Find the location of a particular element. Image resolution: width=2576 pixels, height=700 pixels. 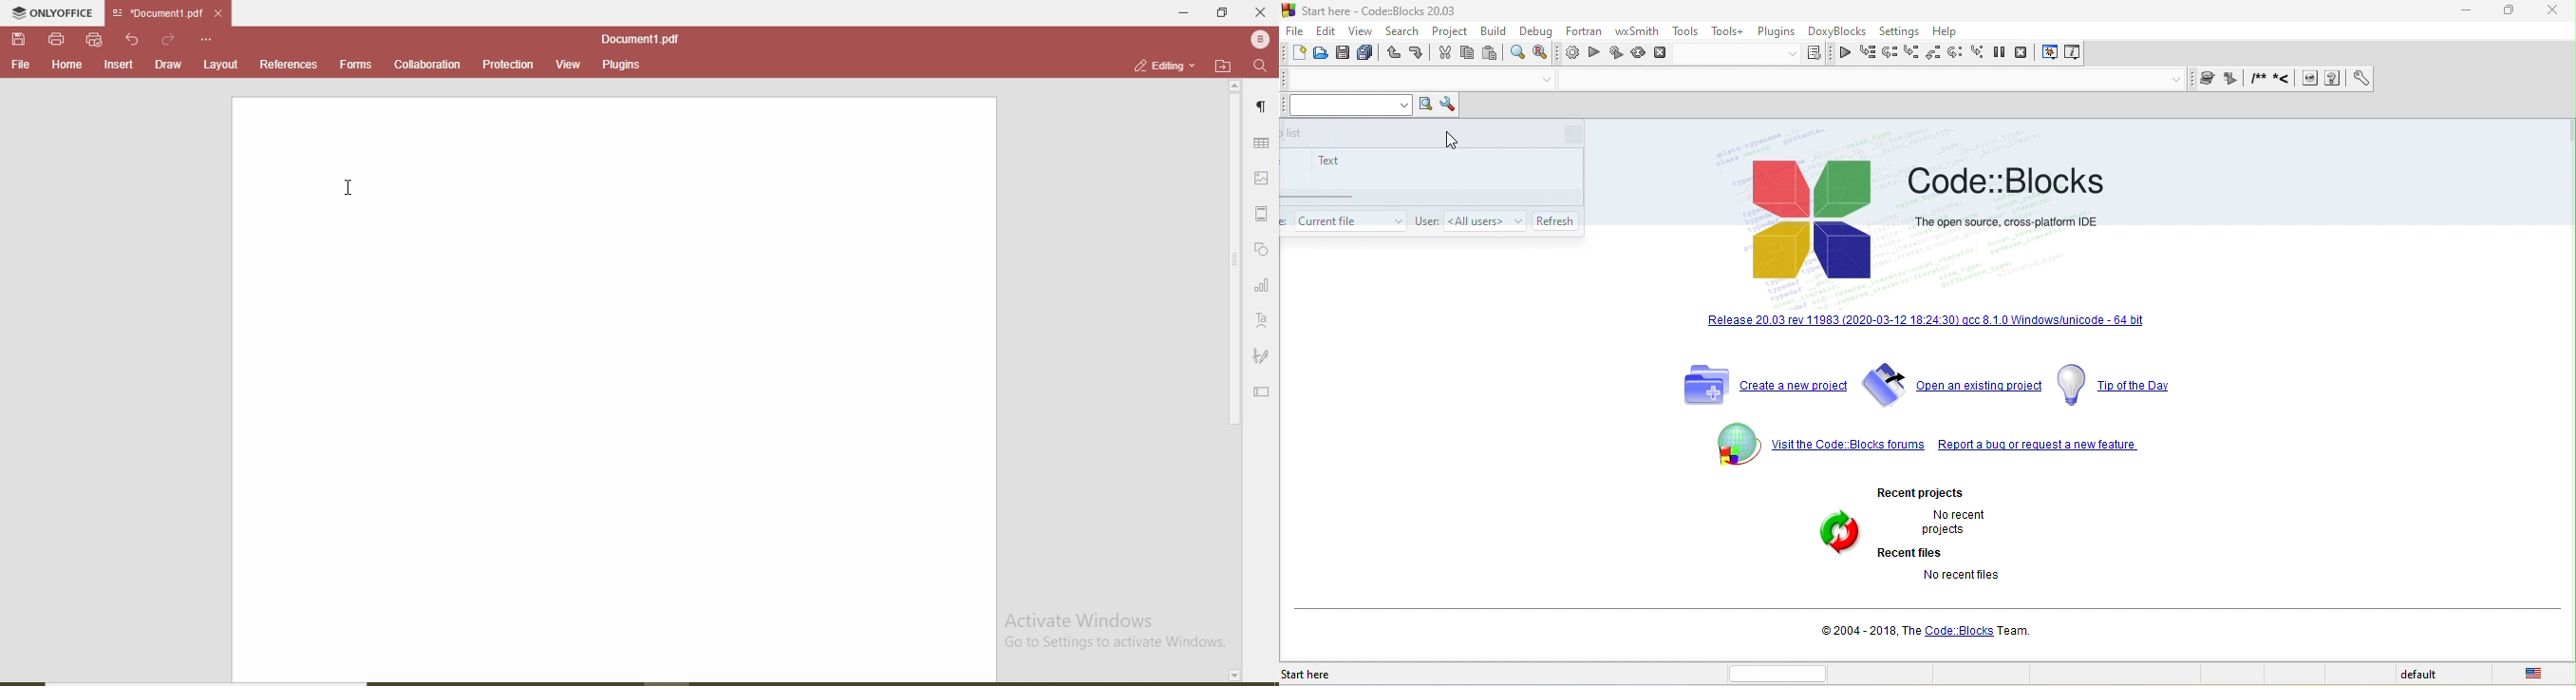

open is located at coordinates (1323, 53).